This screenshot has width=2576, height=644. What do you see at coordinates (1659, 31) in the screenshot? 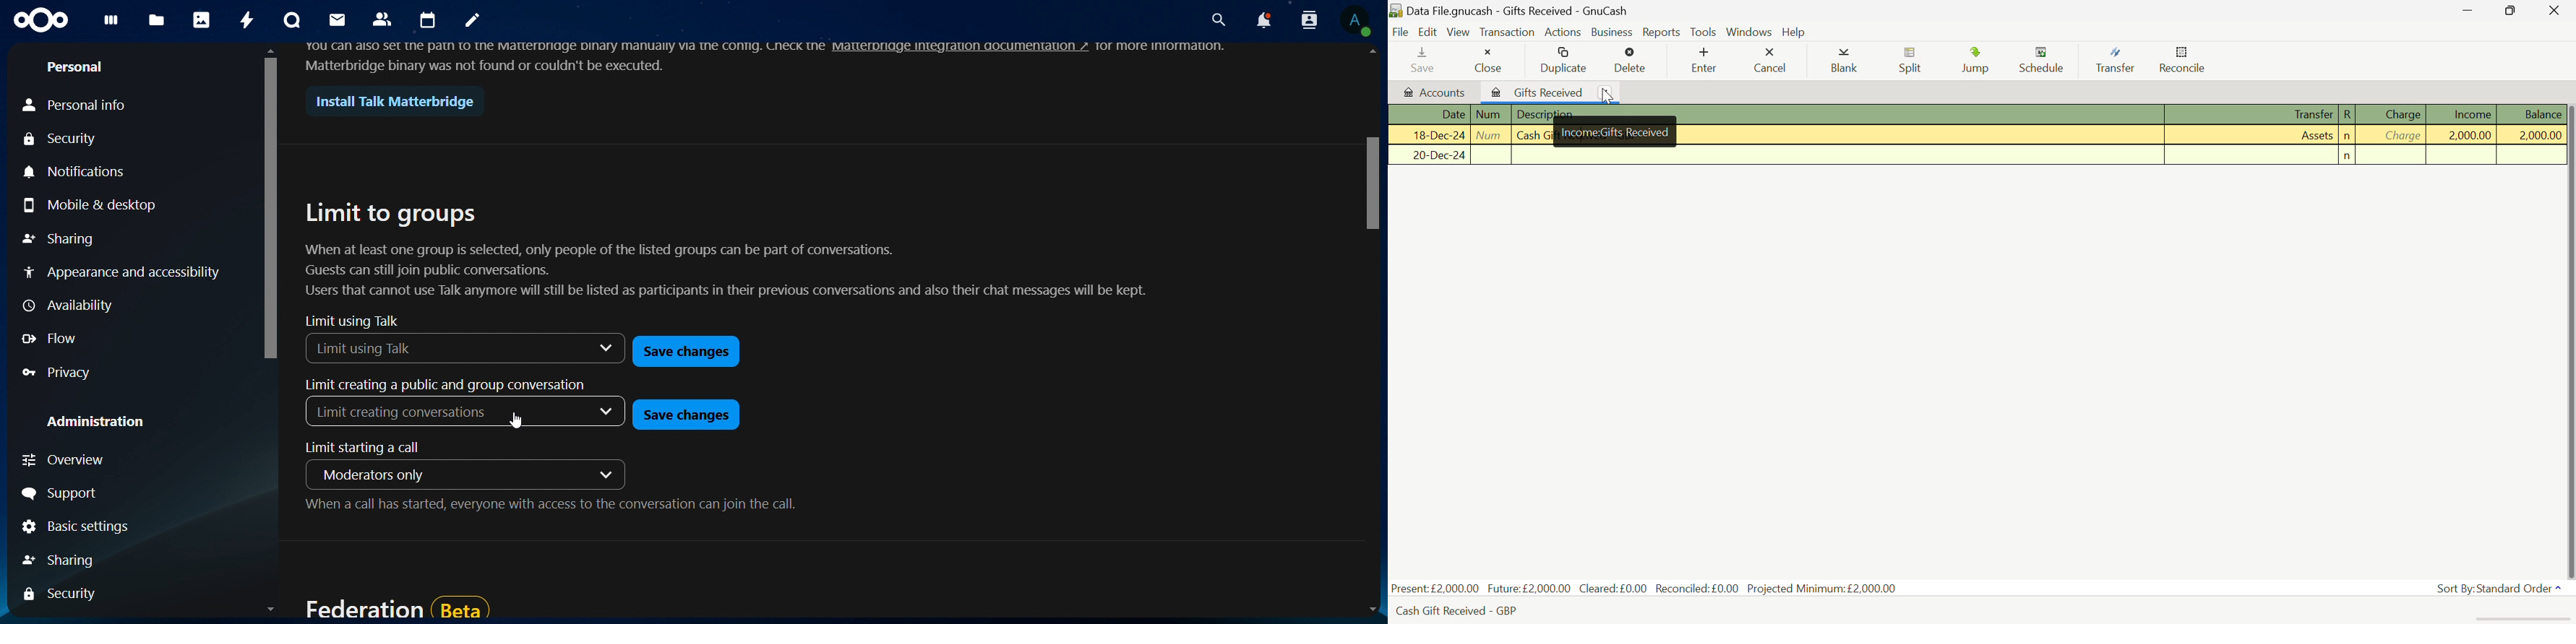
I see `Reports` at bounding box center [1659, 31].